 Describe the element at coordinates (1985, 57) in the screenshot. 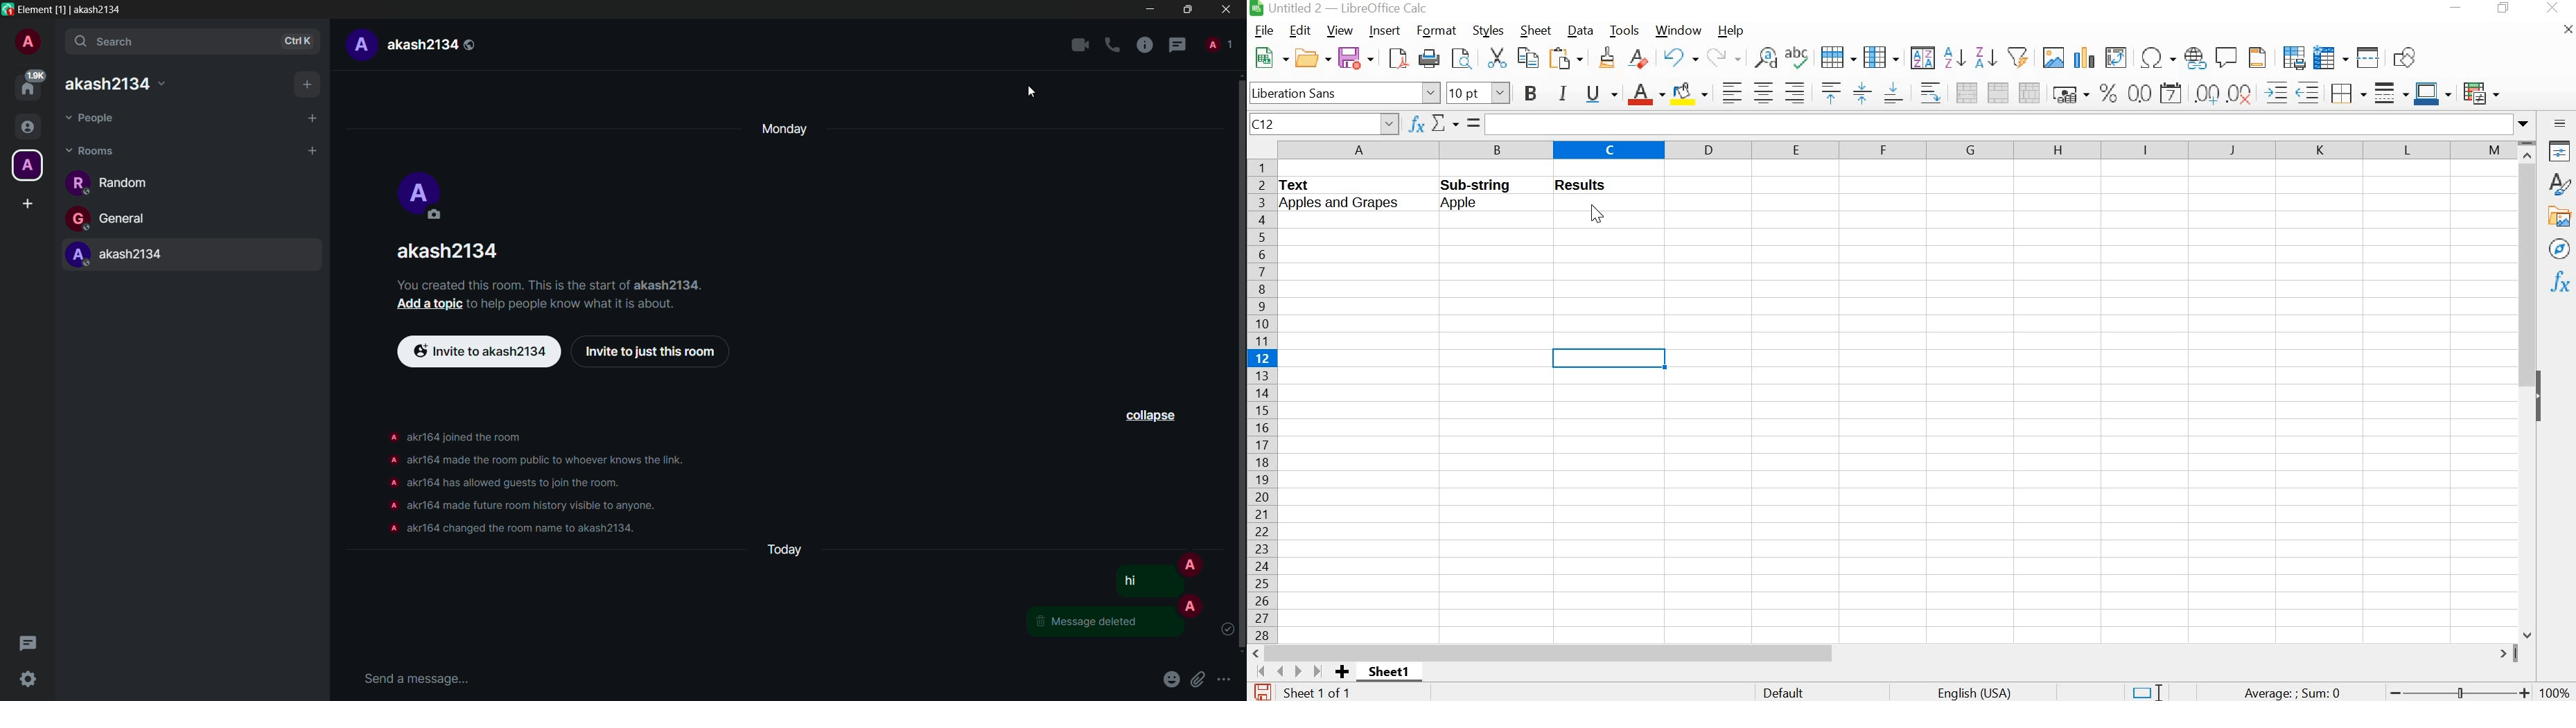

I see `sort descending` at that location.